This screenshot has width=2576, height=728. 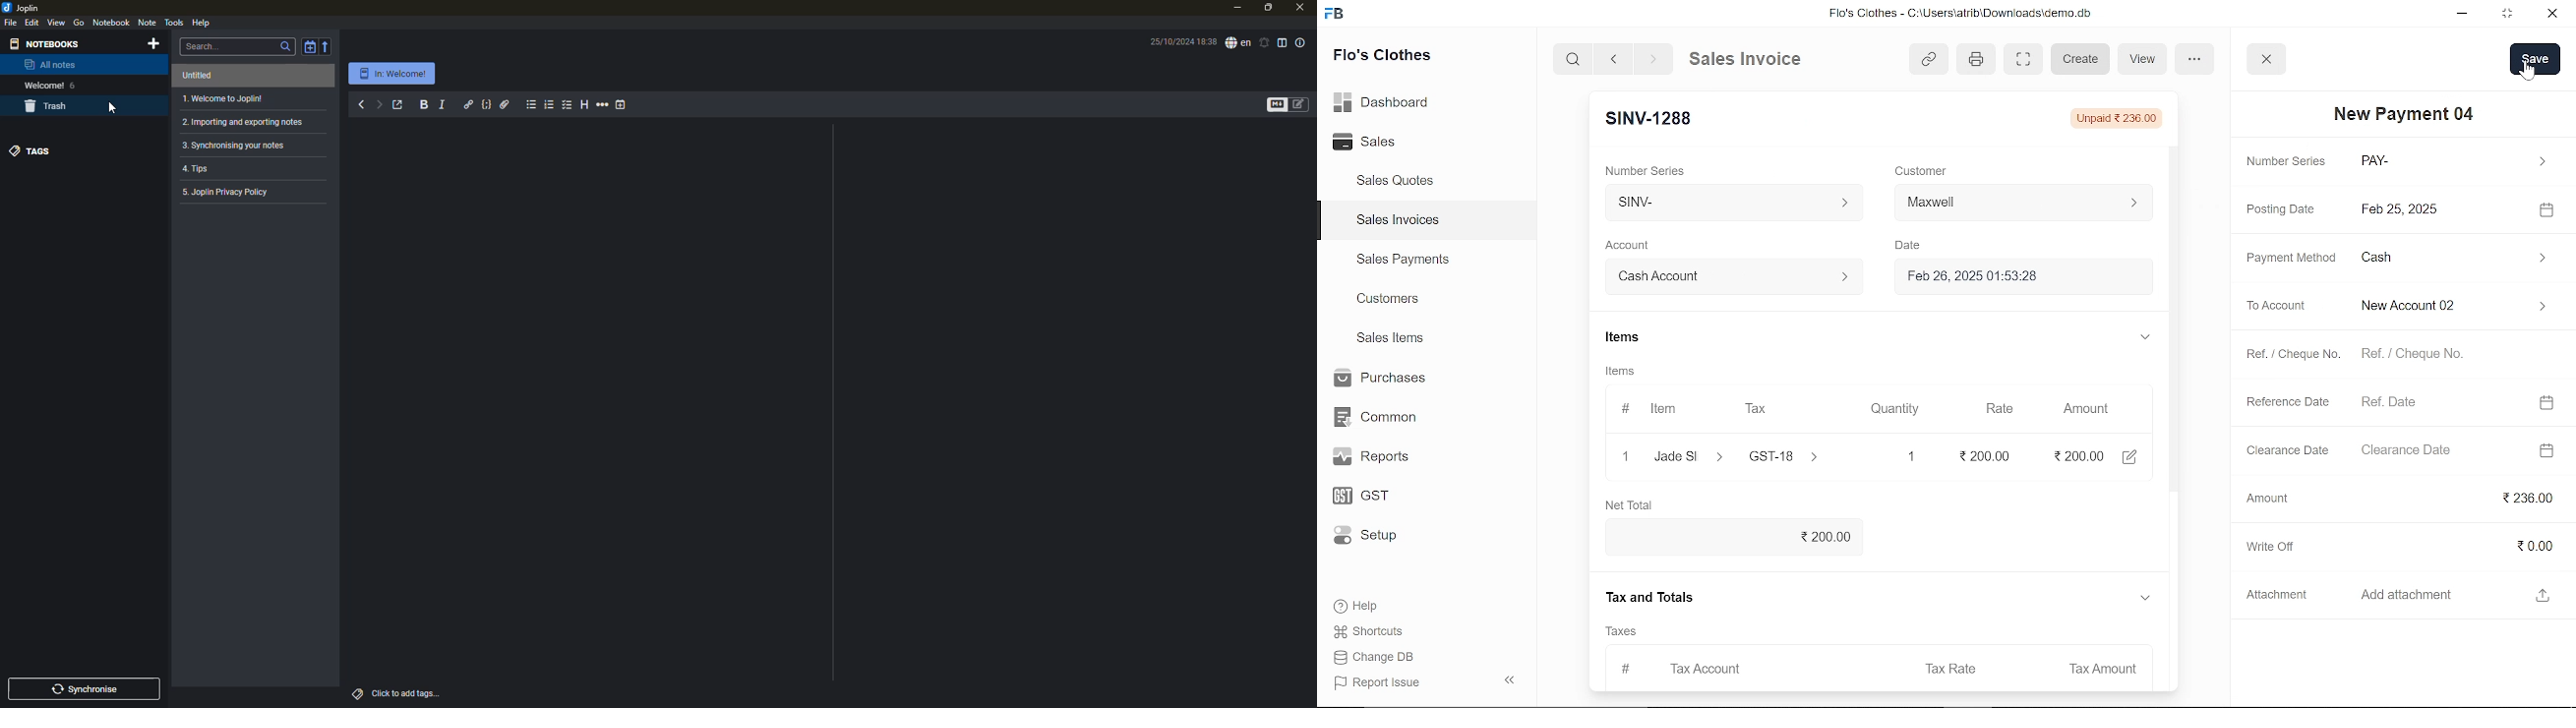 What do you see at coordinates (1968, 15) in the screenshot?
I see `Flo's Clothes - C:\UsersatribiDownloads\demo.do` at bounding box center [1968, 15].